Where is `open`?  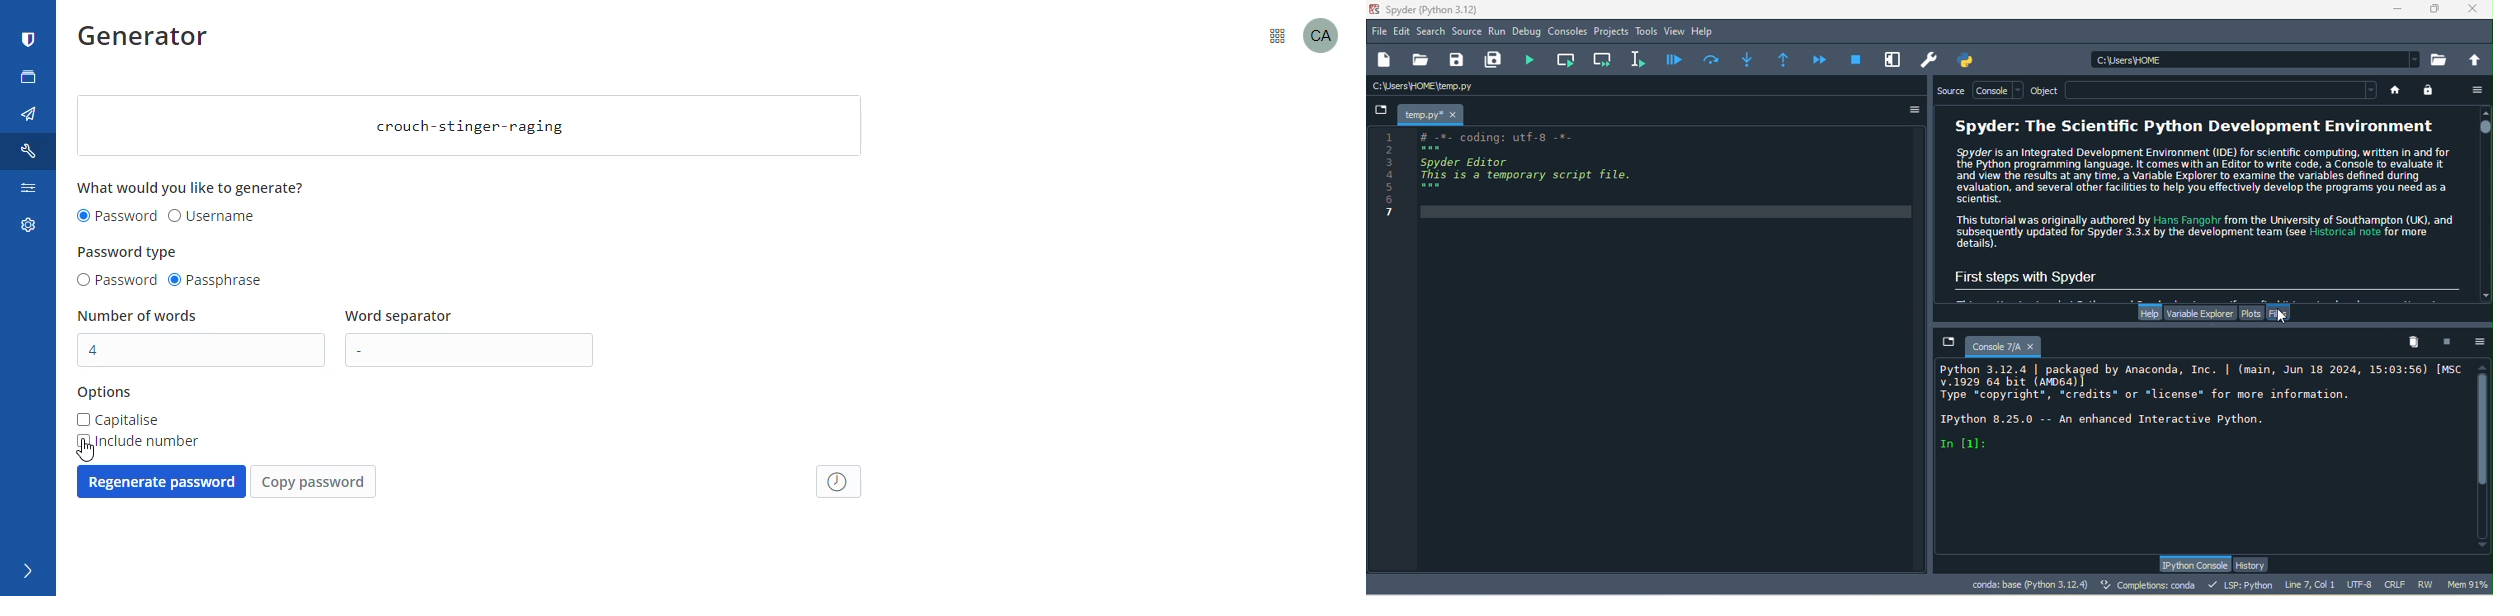 open is located at coordinates (1420, 60).